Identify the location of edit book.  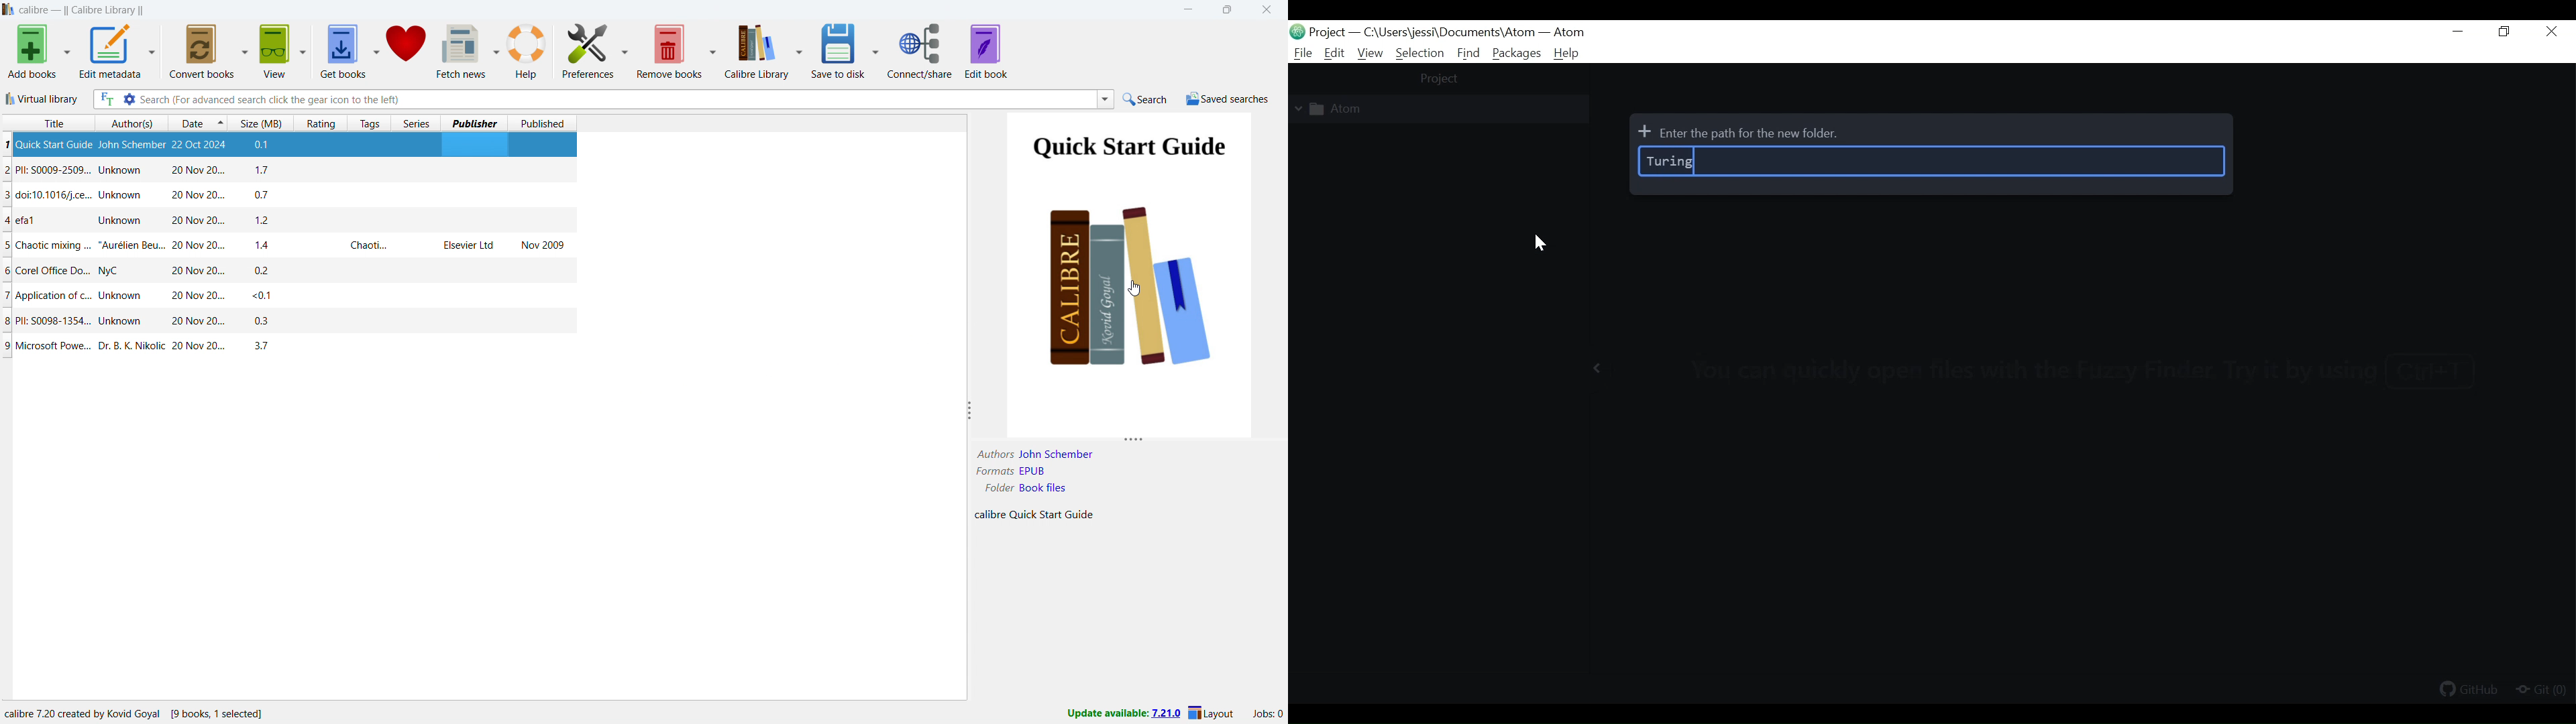
(986, 51).